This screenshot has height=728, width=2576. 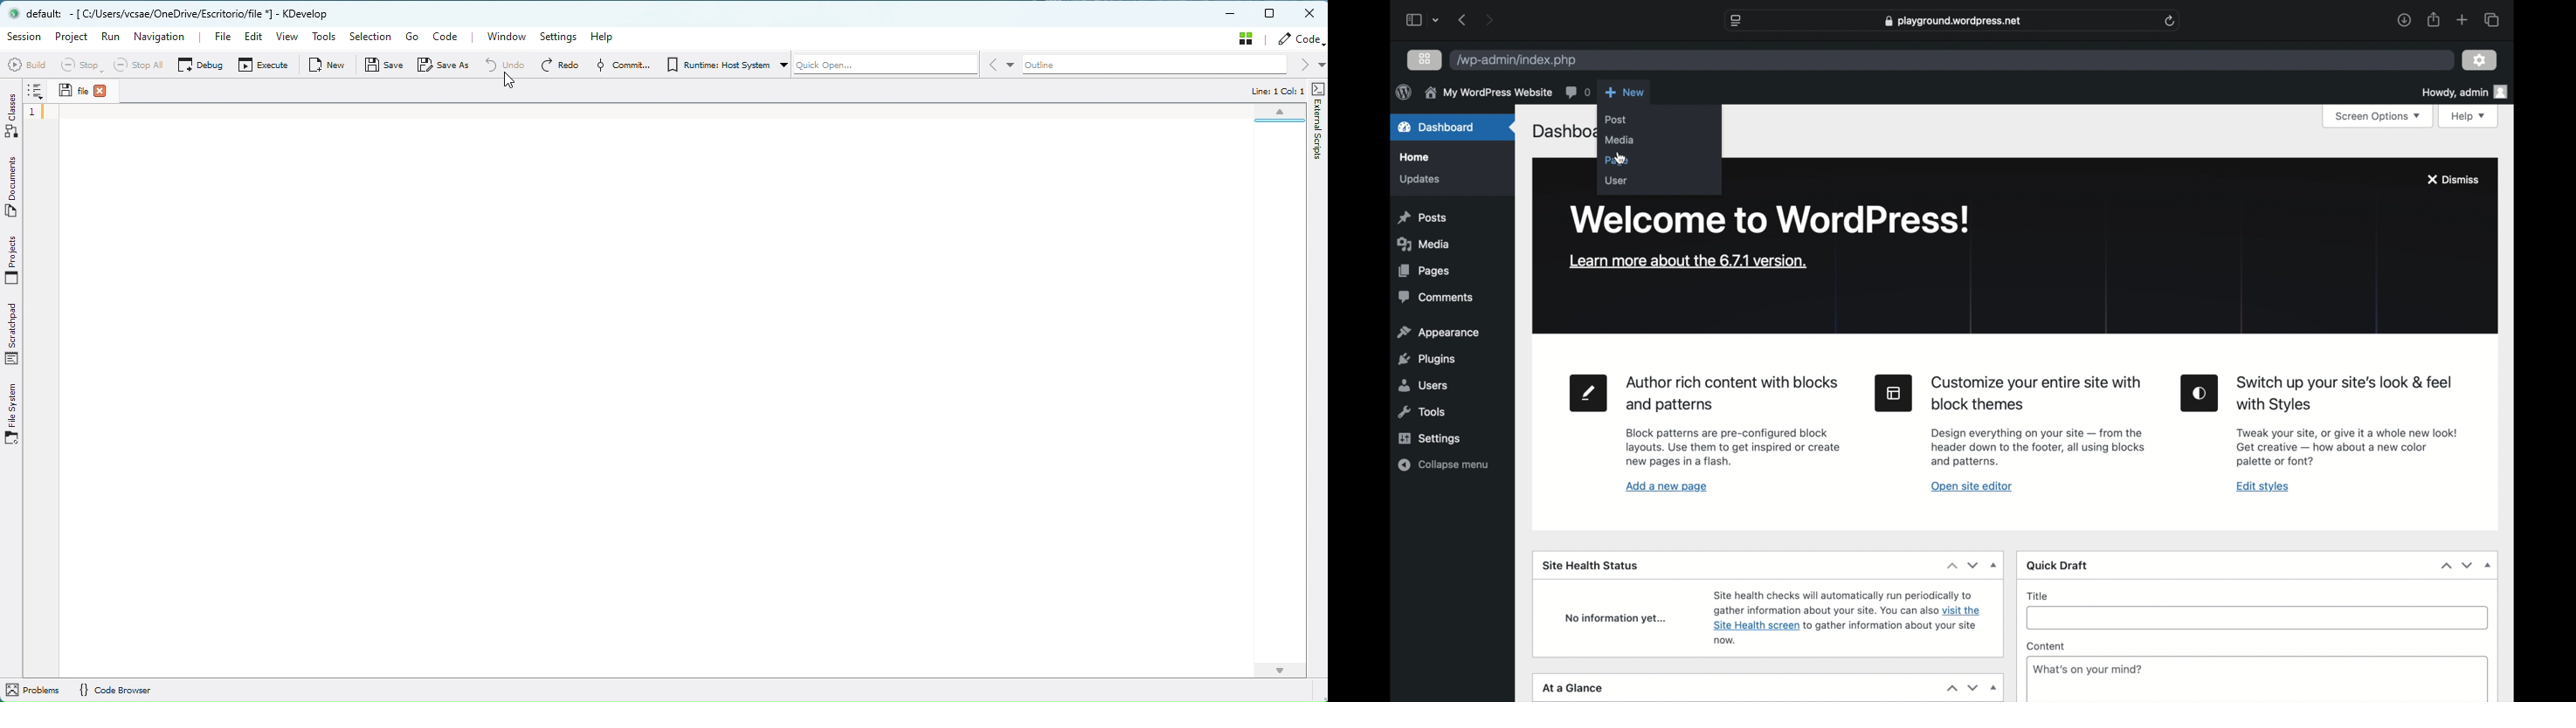 What do you see at coordinates (1426, 59) in the screenshot?
I see `grid view` at bounding box center [1426, 59].